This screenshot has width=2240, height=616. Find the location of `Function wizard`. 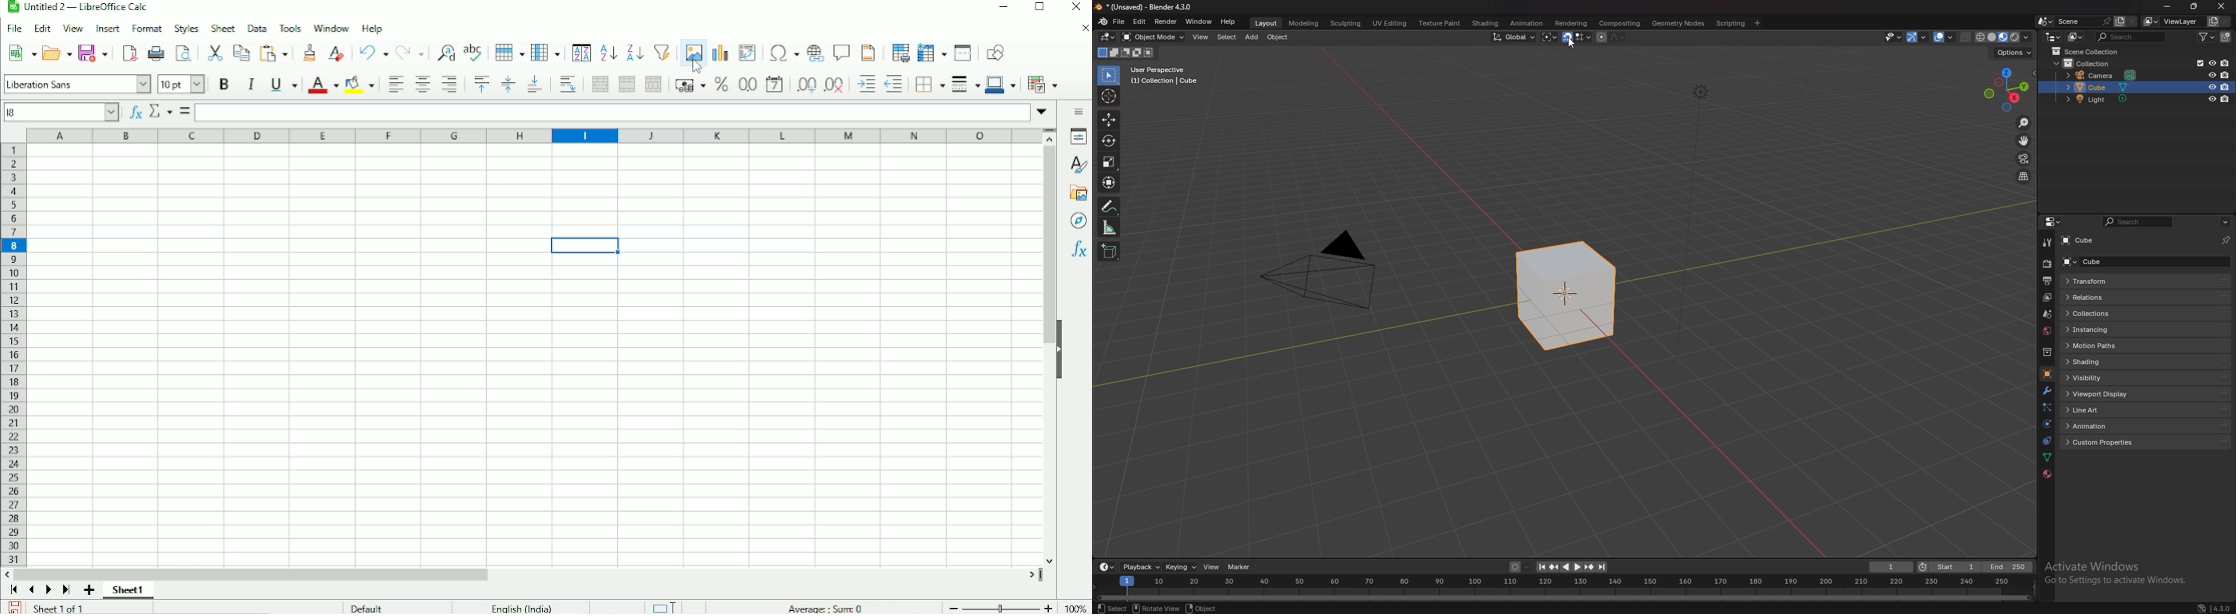

Function wizard is located at coordinates (134, 112).